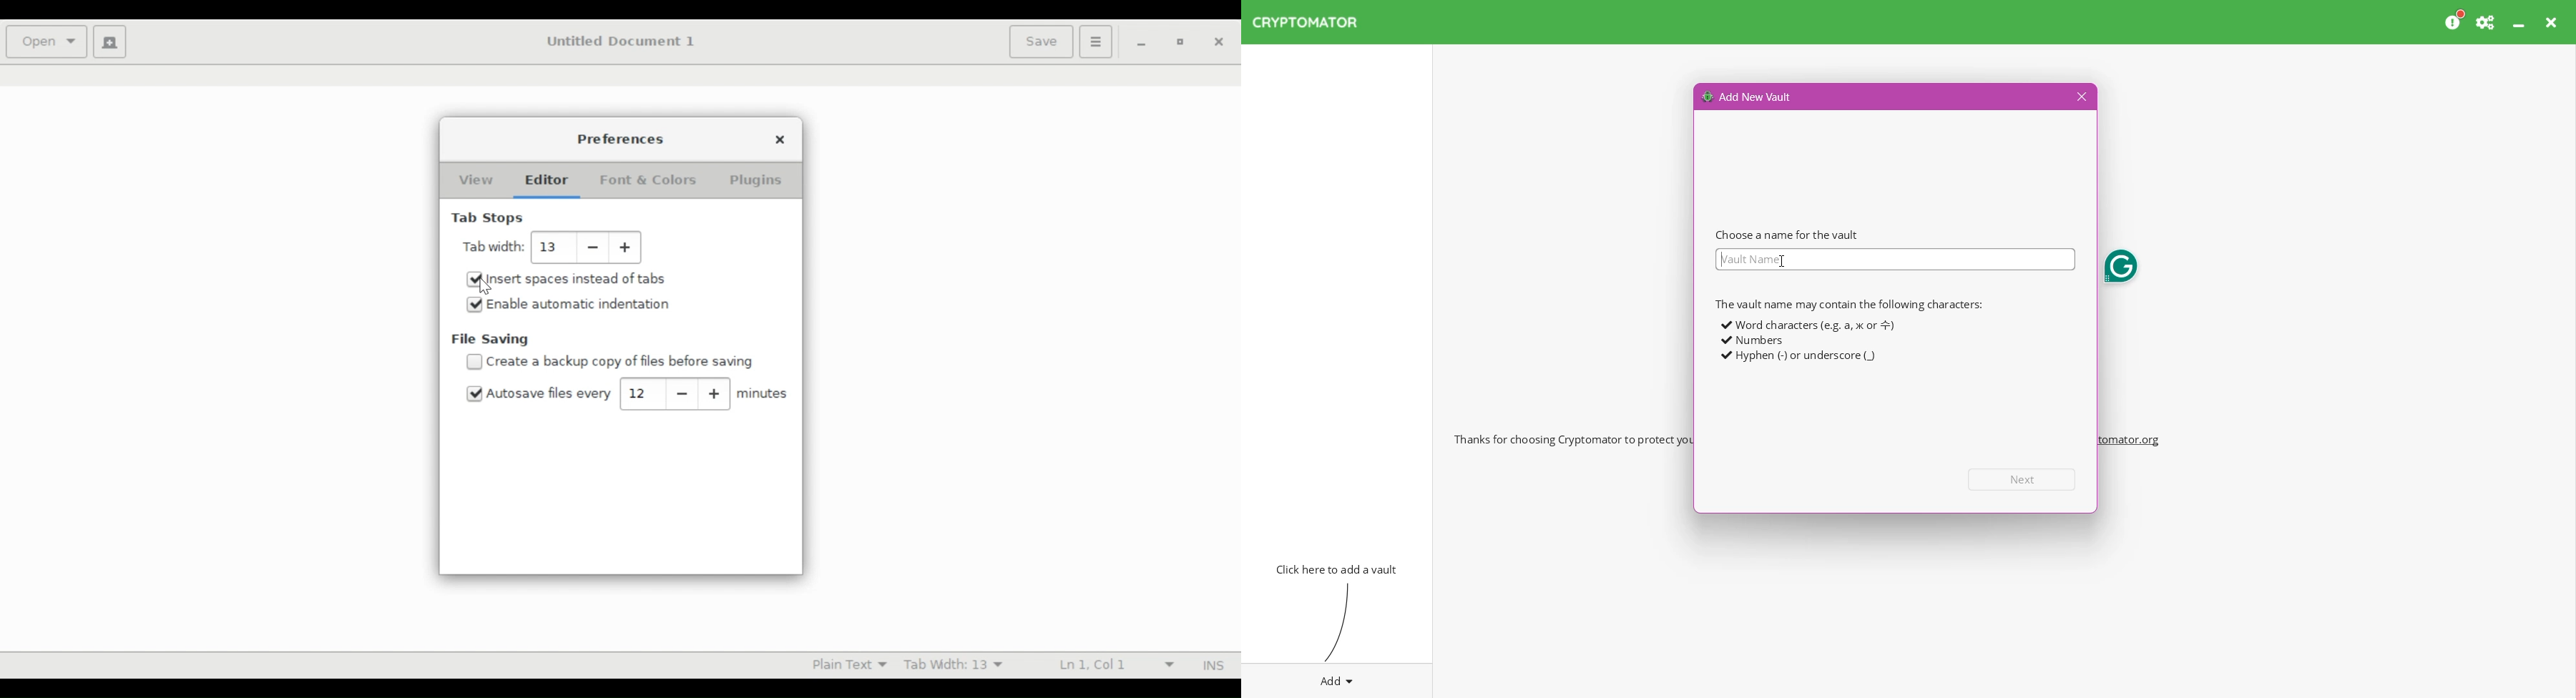 This screenshot has width=2576, height=700. Describe the element at coordinates (1753, 340) in the screenshot. I see `Numbers` at that location.